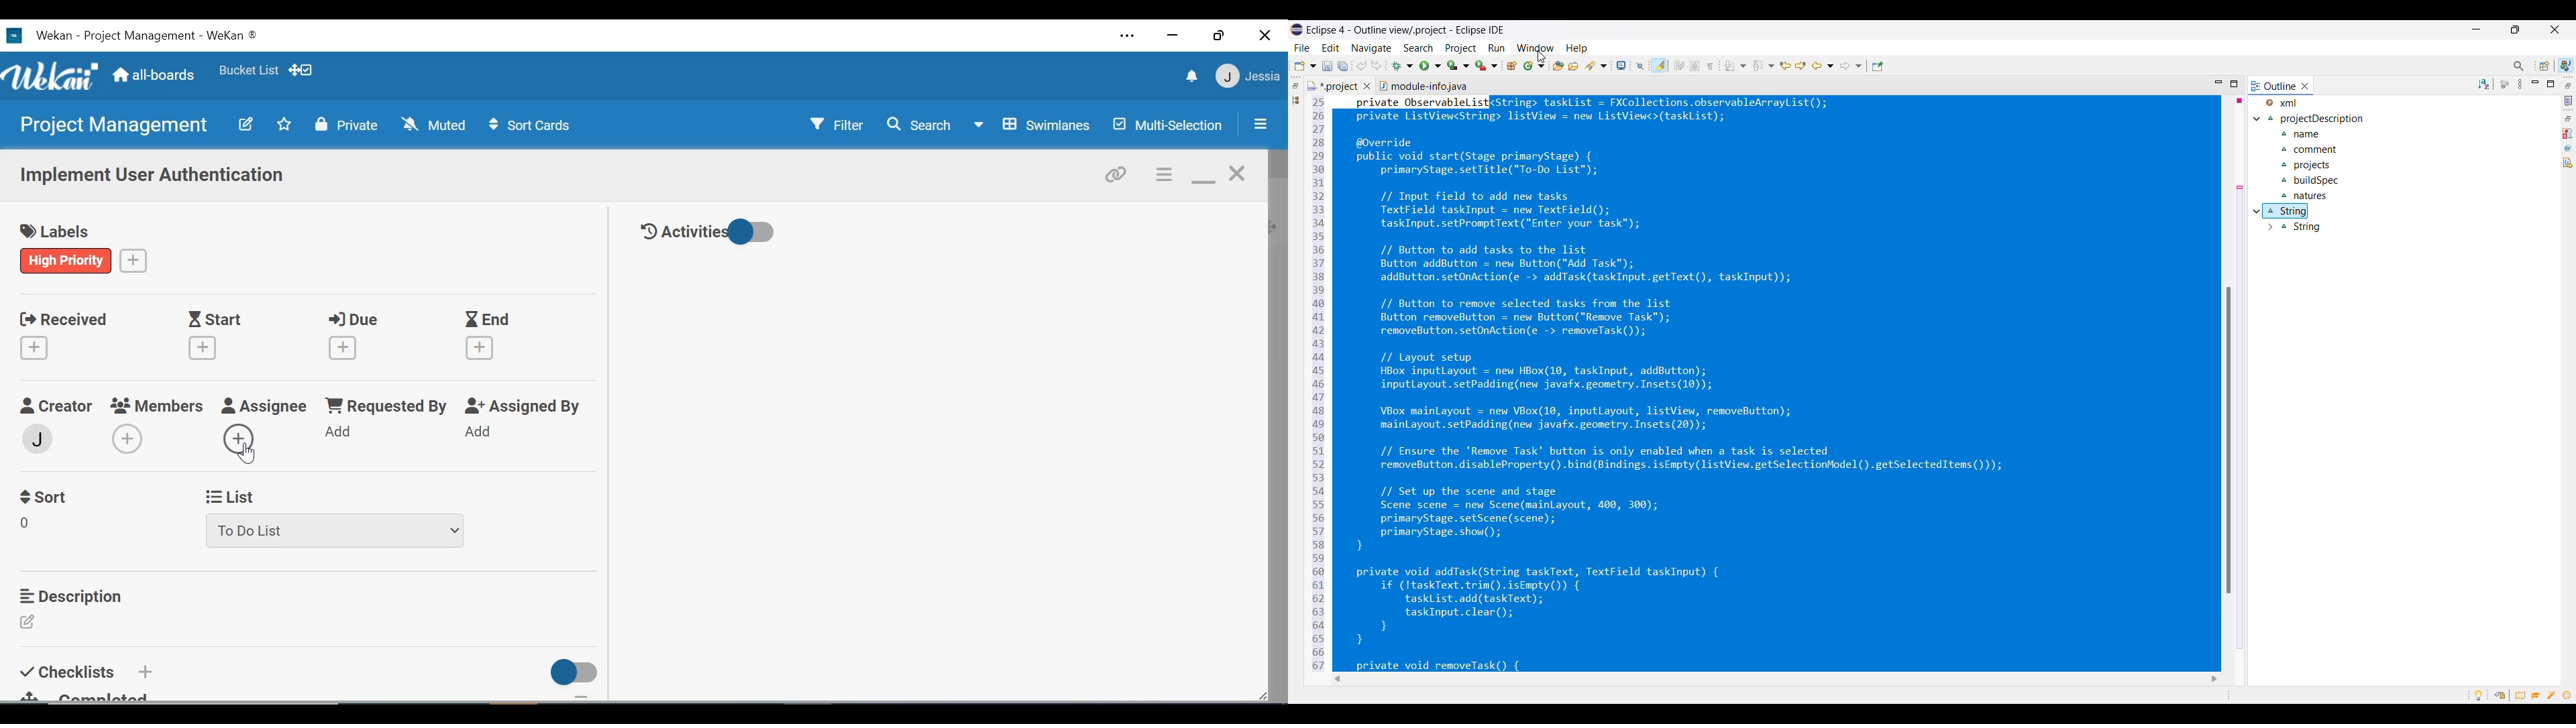 The height and width of the screenshot is (728, 2576). I want to click on Add Member, so click(243, 437).